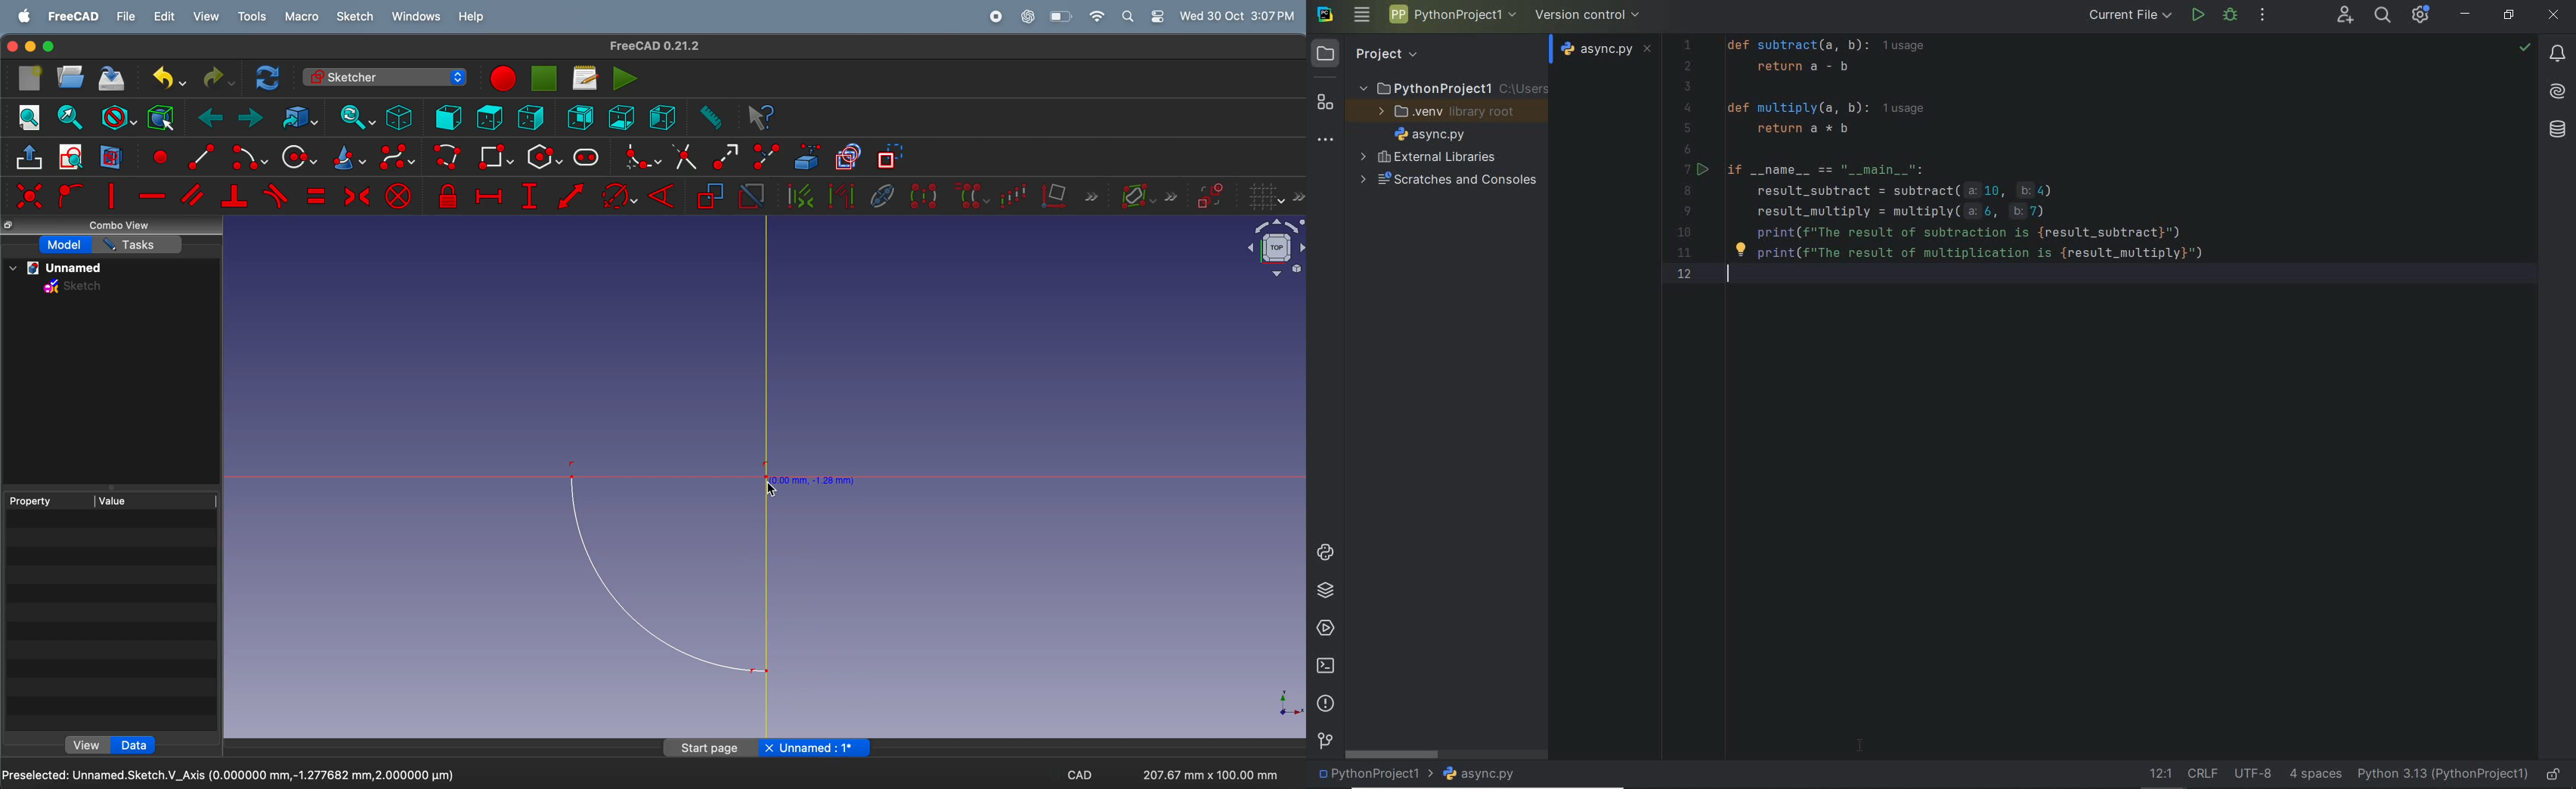 The height and width of the screenshot is (812, 2576). I want to click on create ploy line, so click(448, 158).